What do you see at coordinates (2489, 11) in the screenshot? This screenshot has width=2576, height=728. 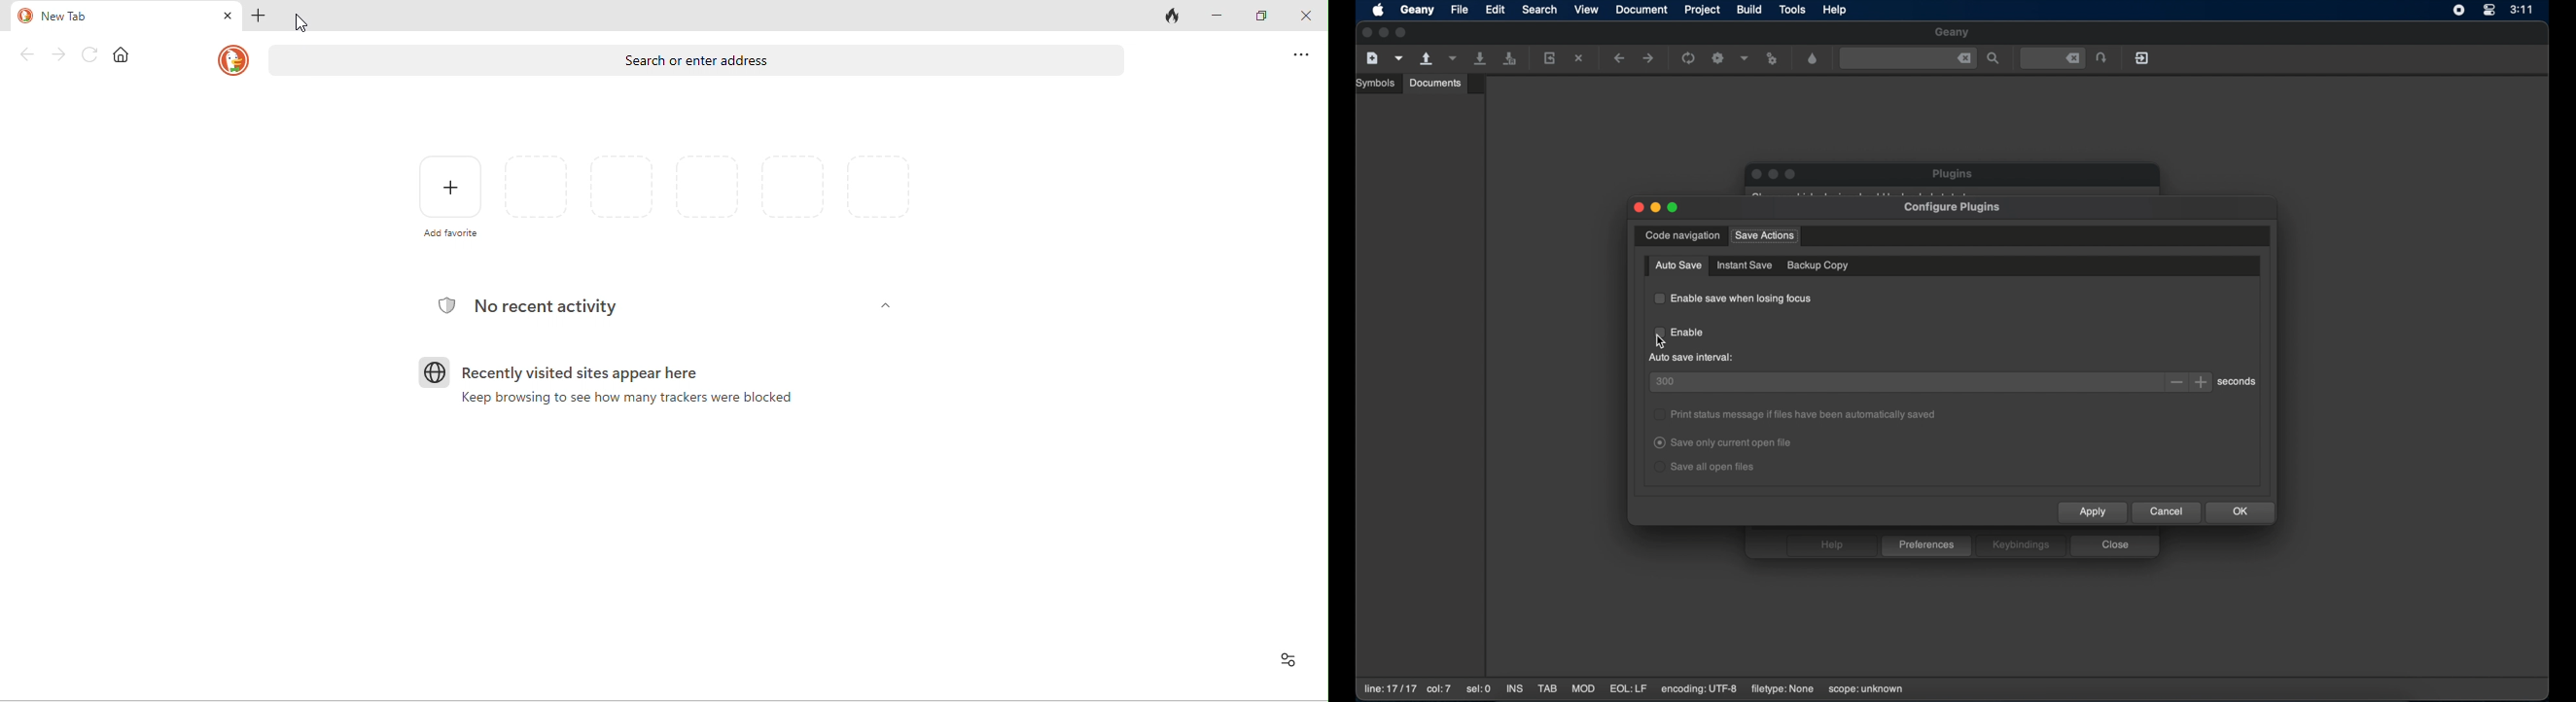 I see `control center` at bounding box center [2489, 11].